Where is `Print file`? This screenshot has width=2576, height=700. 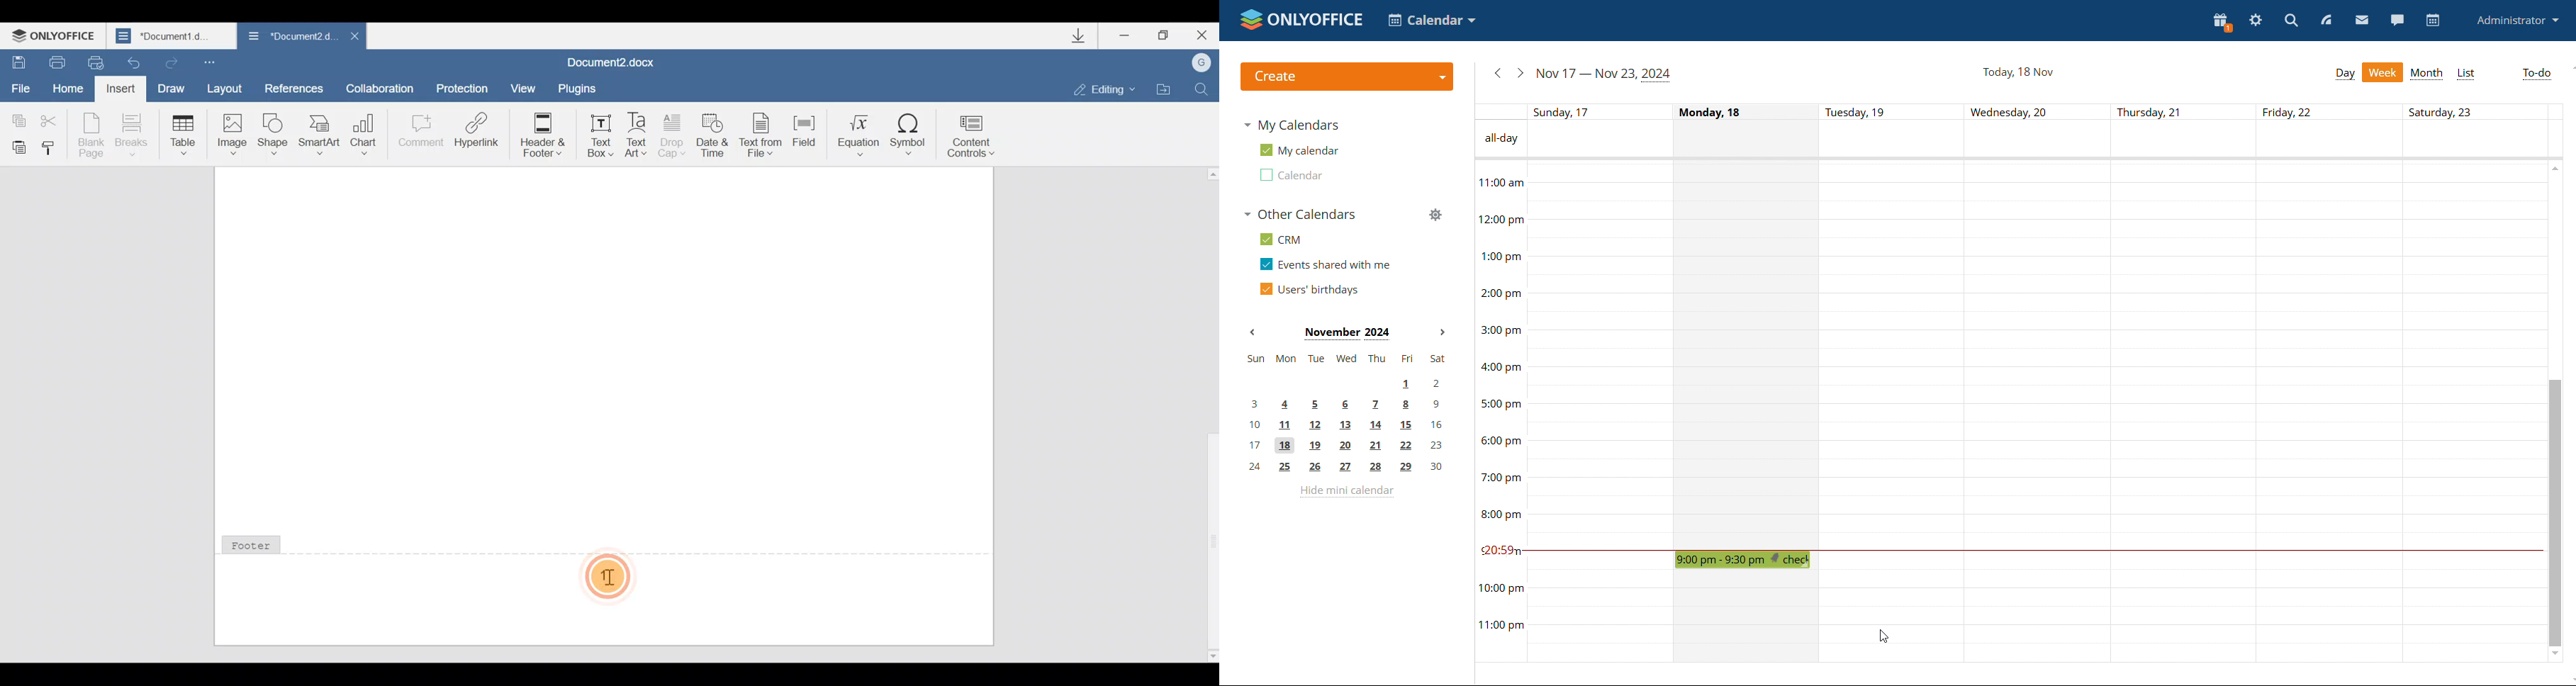
Print file is located at coordinates (54, 62).